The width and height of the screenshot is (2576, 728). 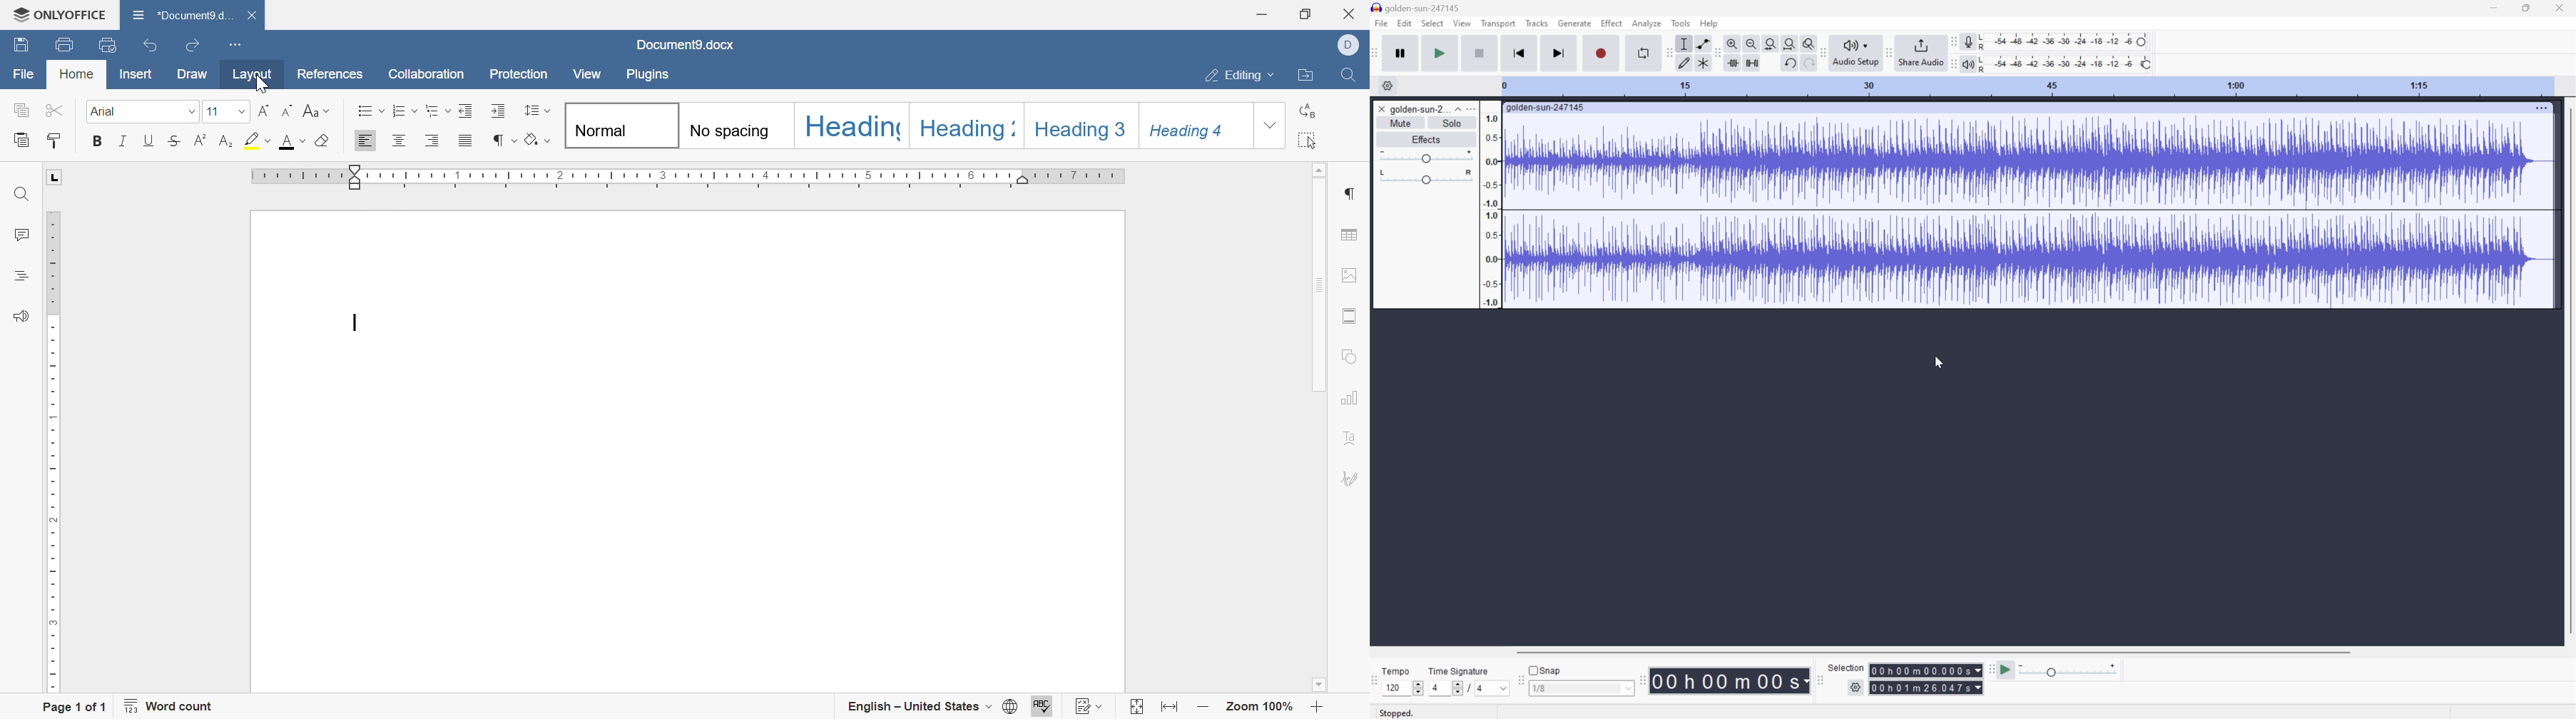 I want to click on insert, so click(x=133, y=76).